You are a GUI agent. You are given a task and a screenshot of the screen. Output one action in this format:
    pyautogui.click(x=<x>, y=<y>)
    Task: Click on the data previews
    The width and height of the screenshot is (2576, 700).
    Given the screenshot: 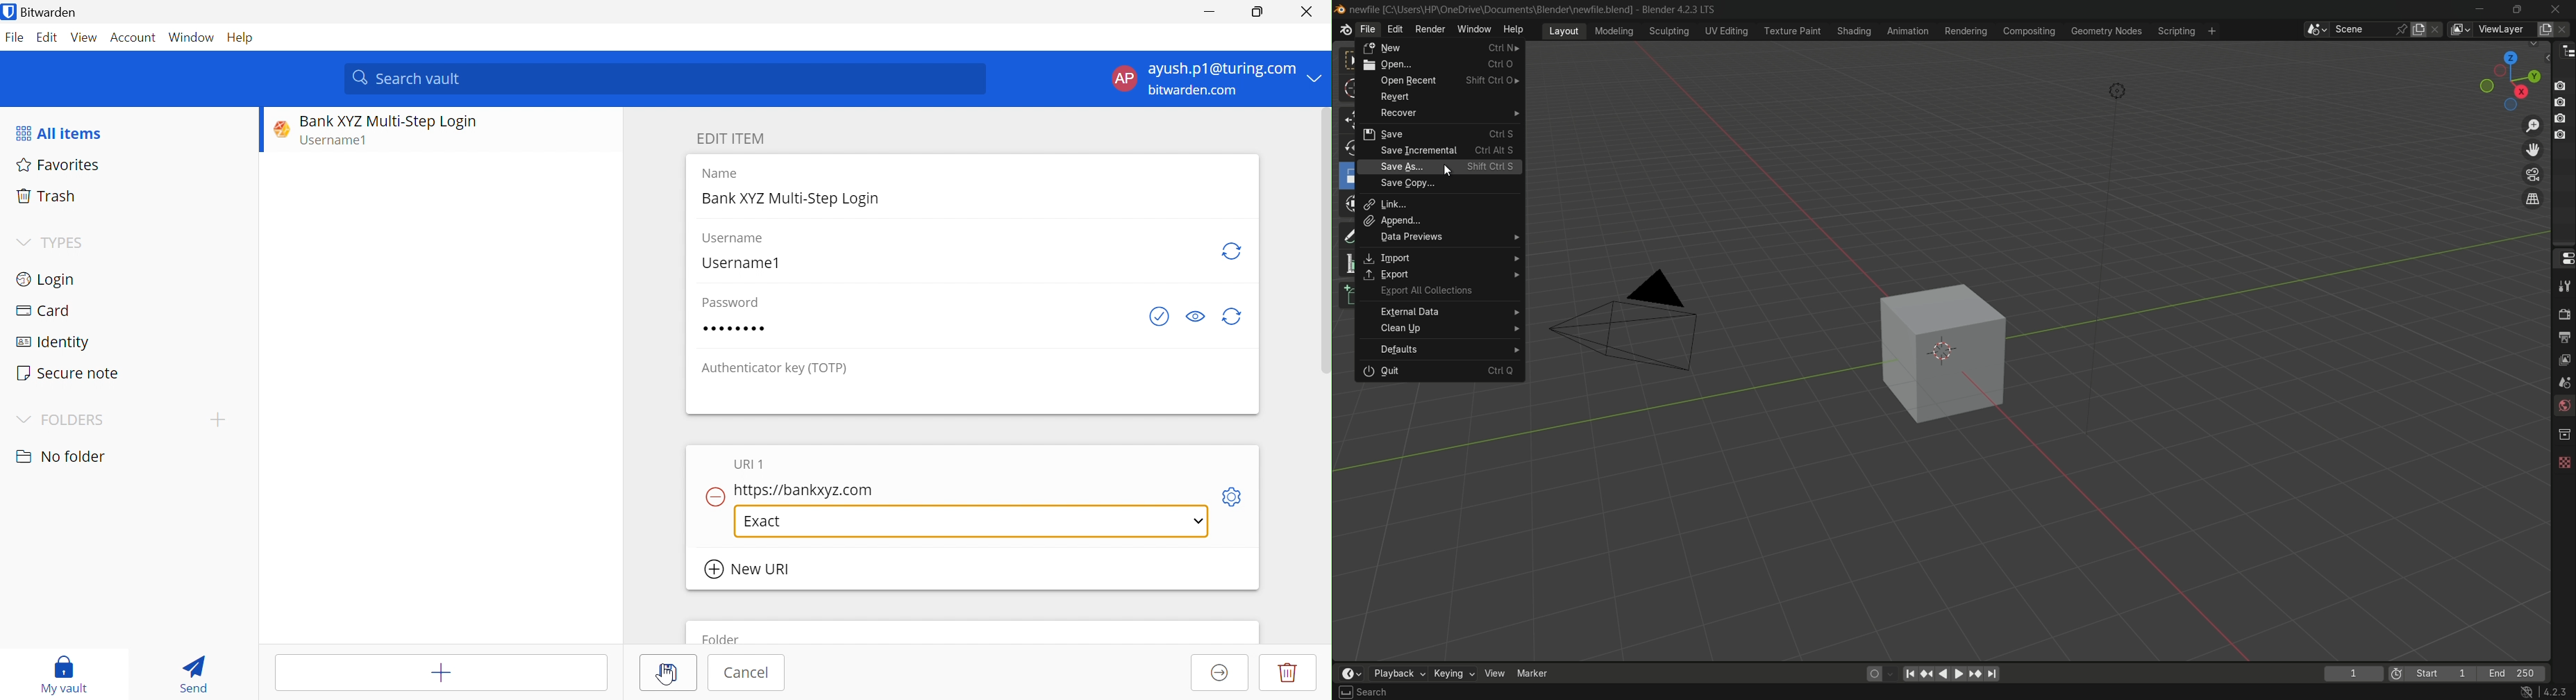 What is the action you would take?
    pyautogui.click(x=1439, y=237)
    